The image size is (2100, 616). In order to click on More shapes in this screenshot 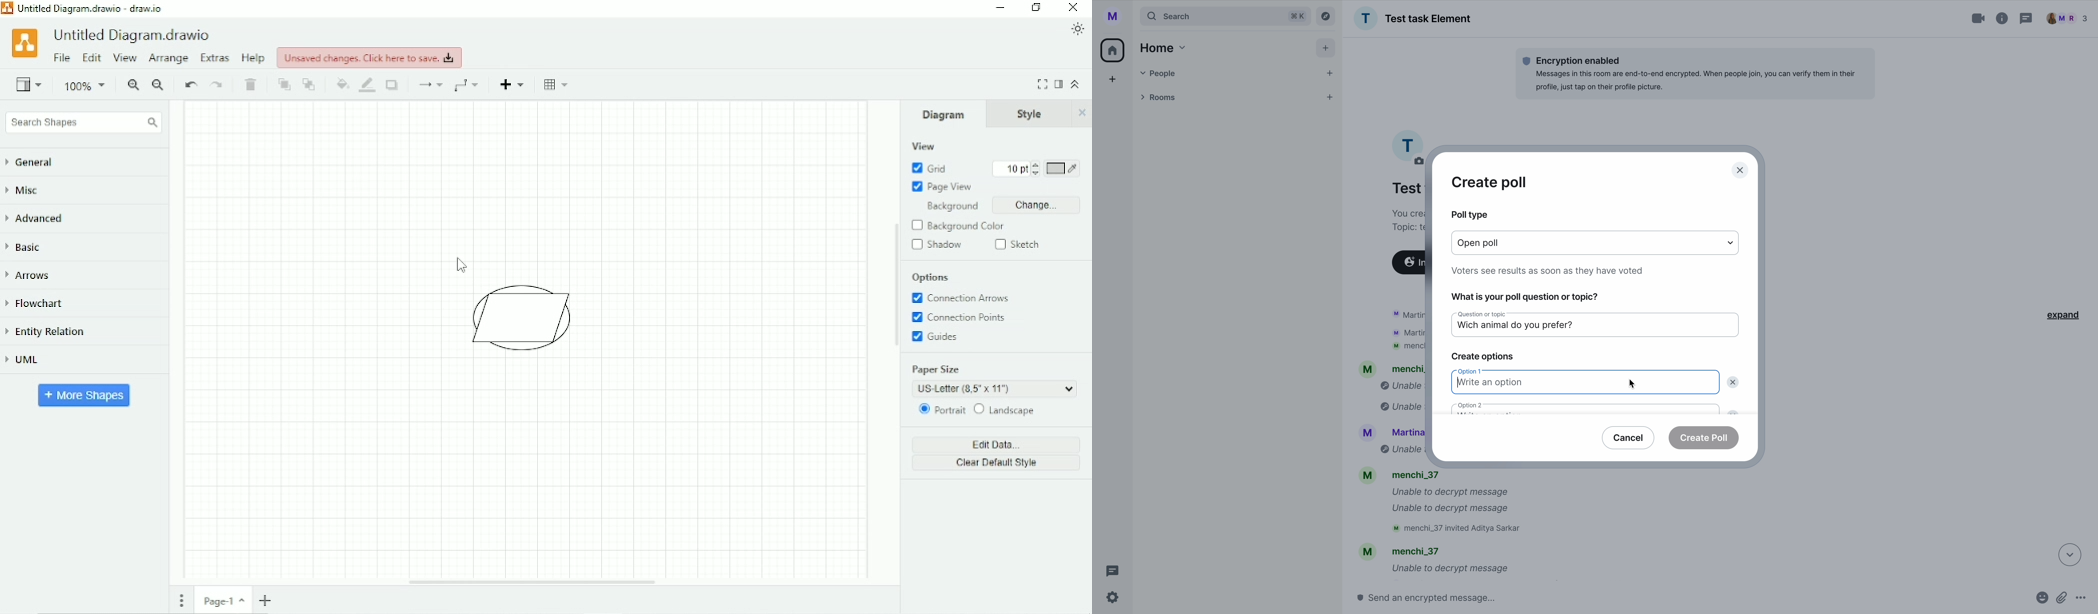, I will do `click(85, 394)`.